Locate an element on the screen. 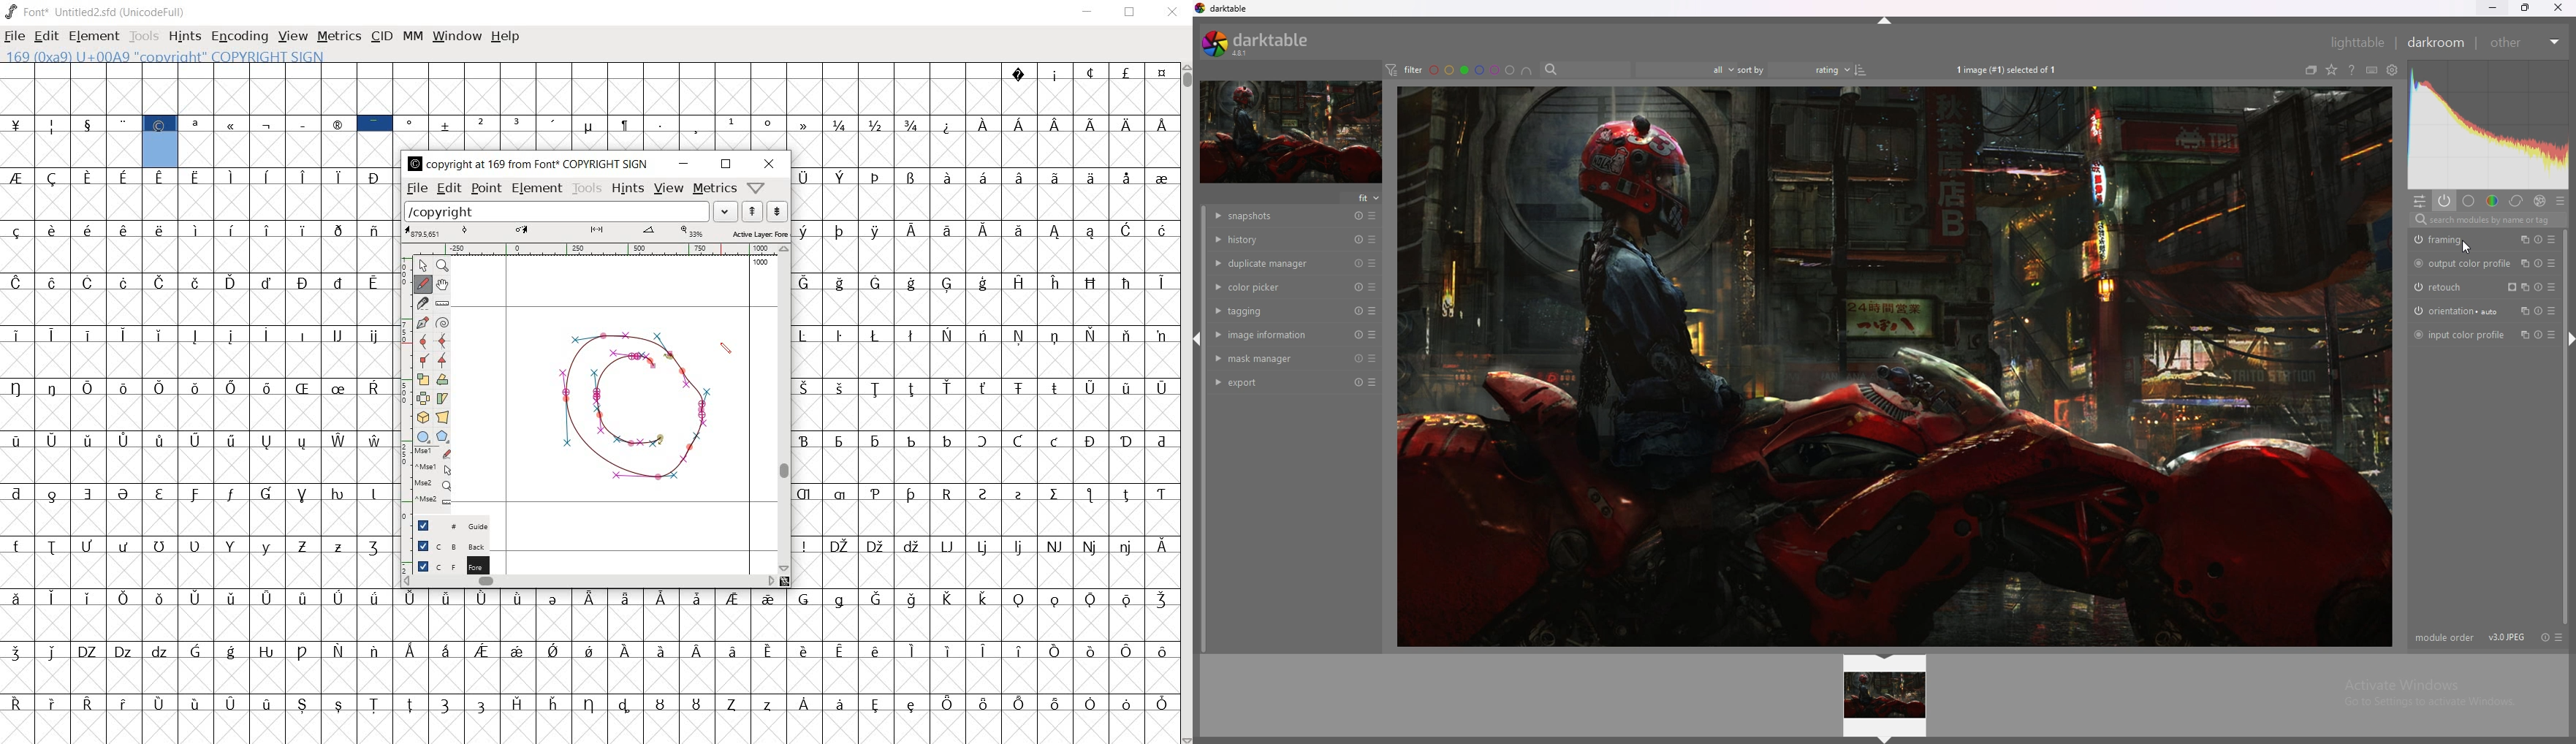 Image resolution: width=2576 pixels, height=756 pixels. reset is located at coordinates (1357, 239).